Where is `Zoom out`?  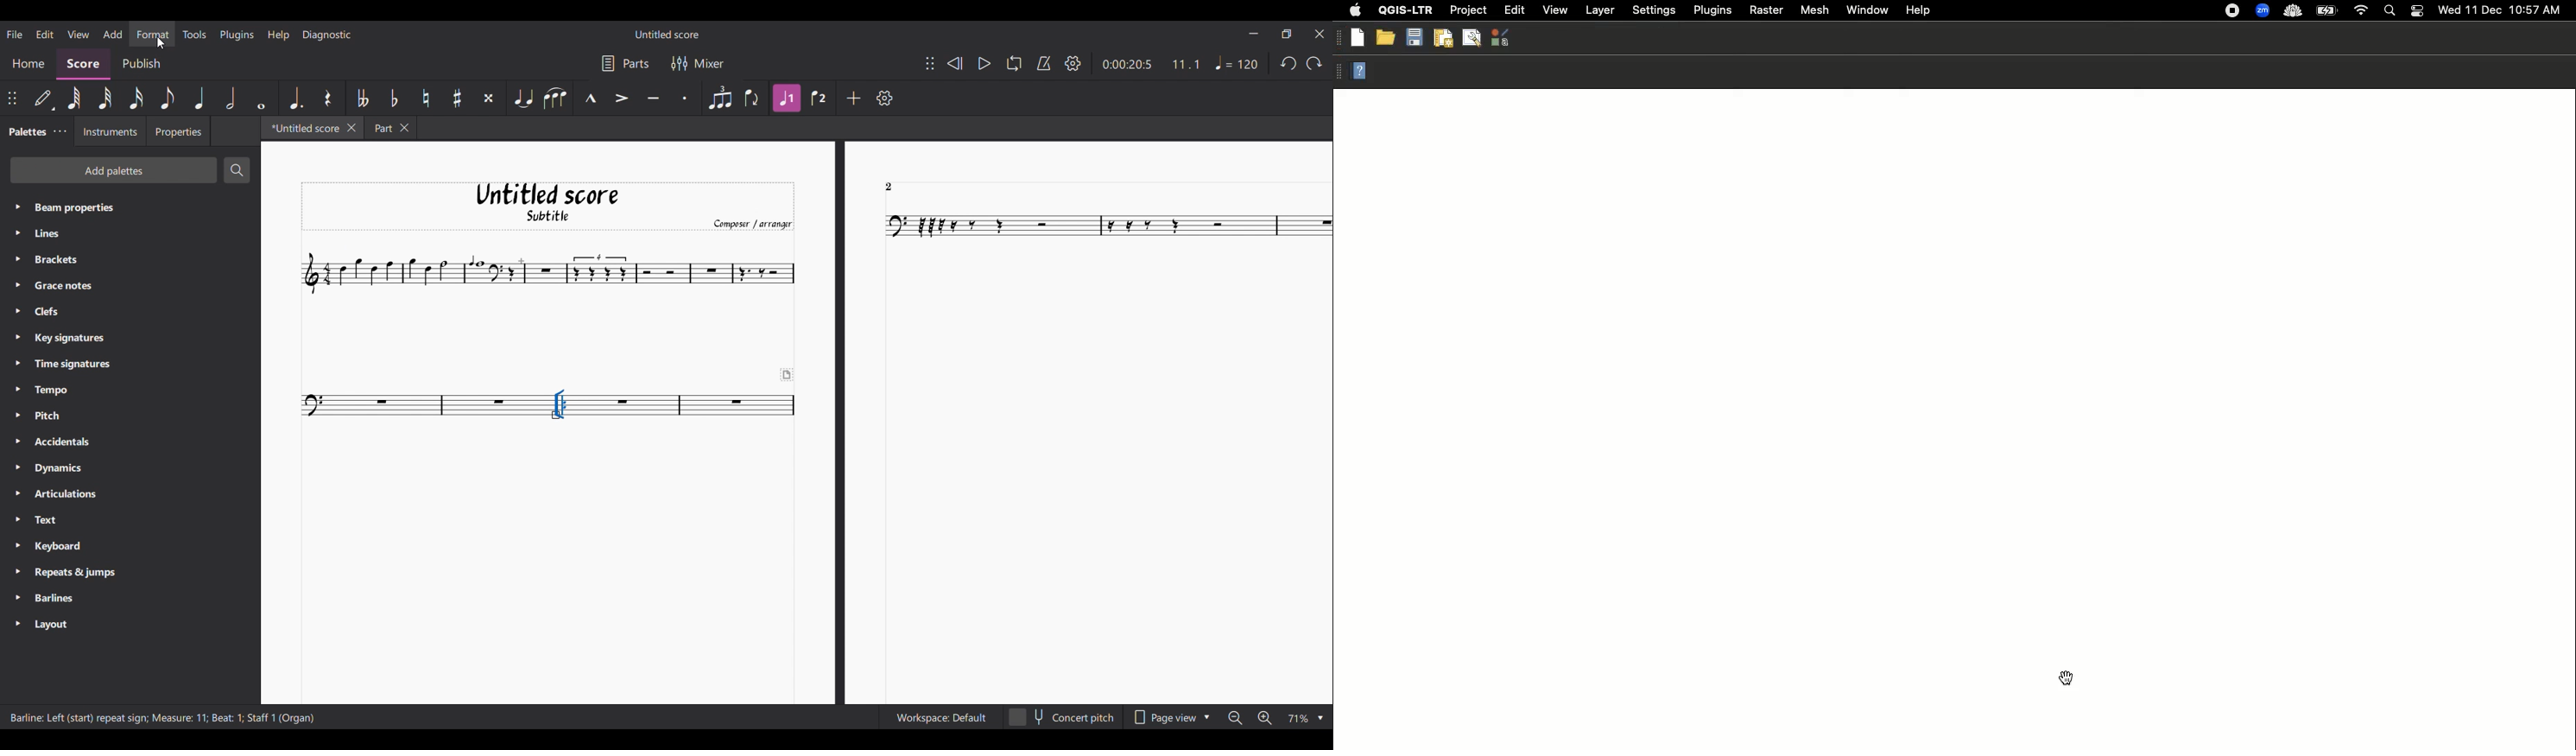
Zoom out is located at coordinates (1235, 718).